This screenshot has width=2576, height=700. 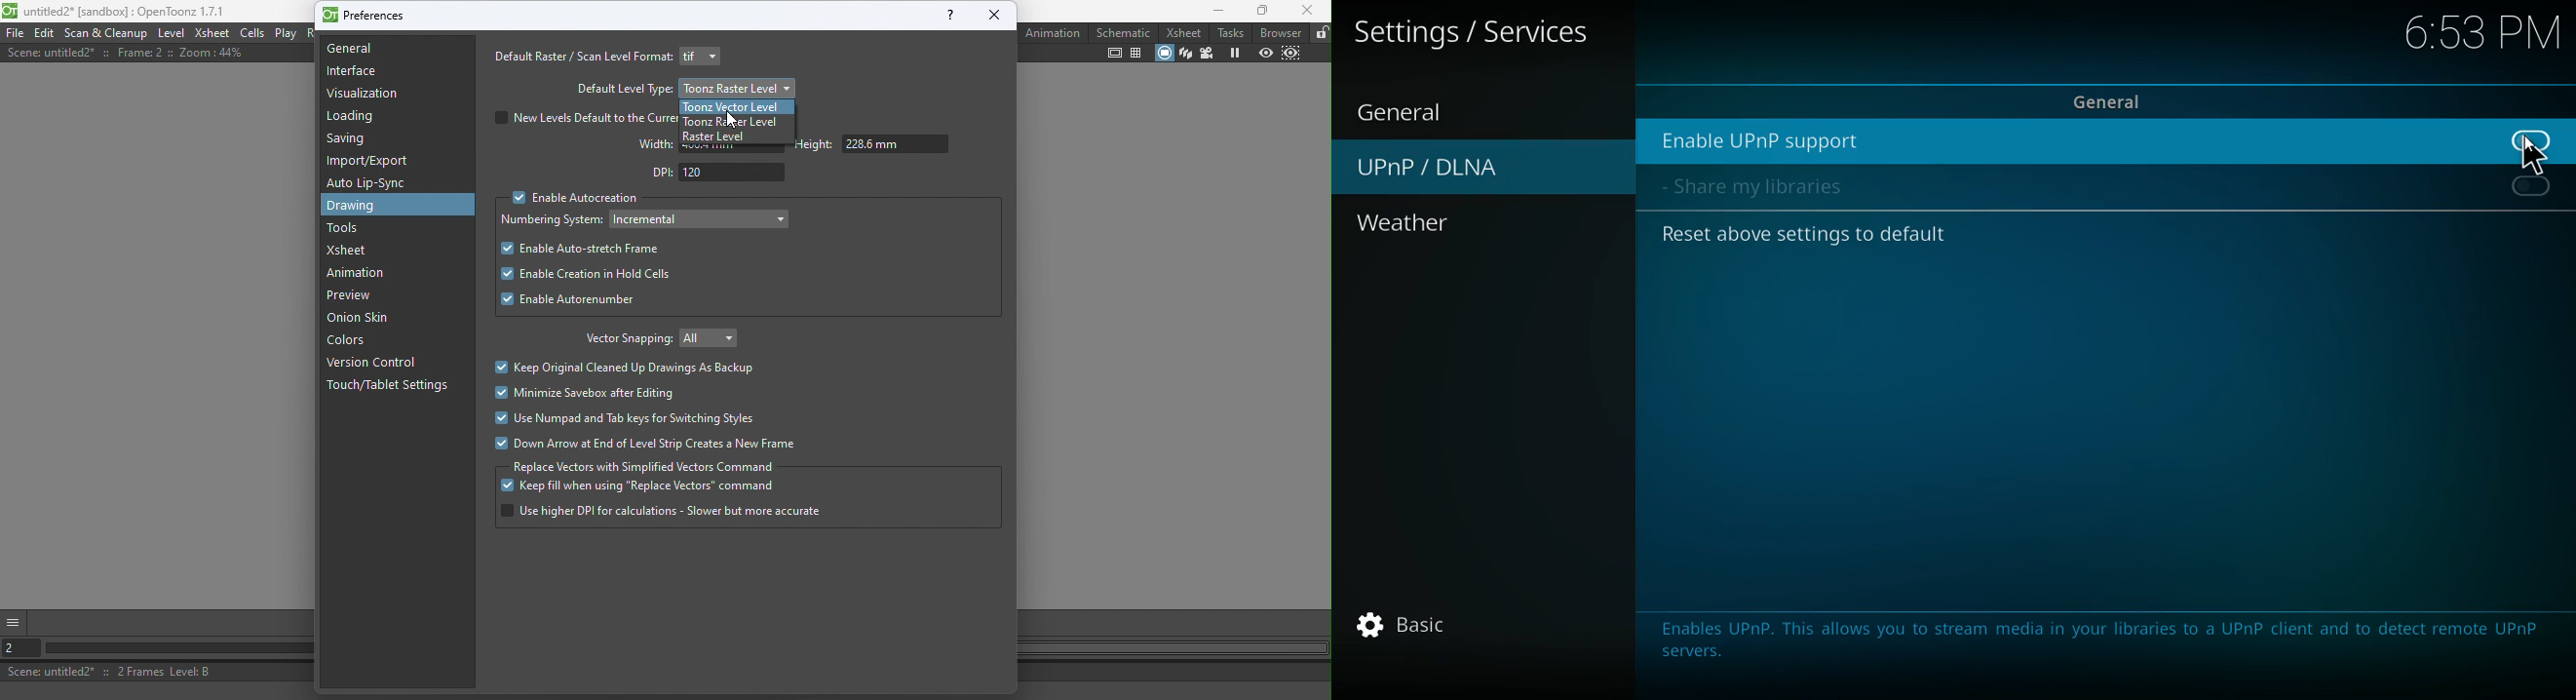 What do you see at coordinates (351, 71) in the screenshot?
I see `Interface` at bounding box center [351, 71].